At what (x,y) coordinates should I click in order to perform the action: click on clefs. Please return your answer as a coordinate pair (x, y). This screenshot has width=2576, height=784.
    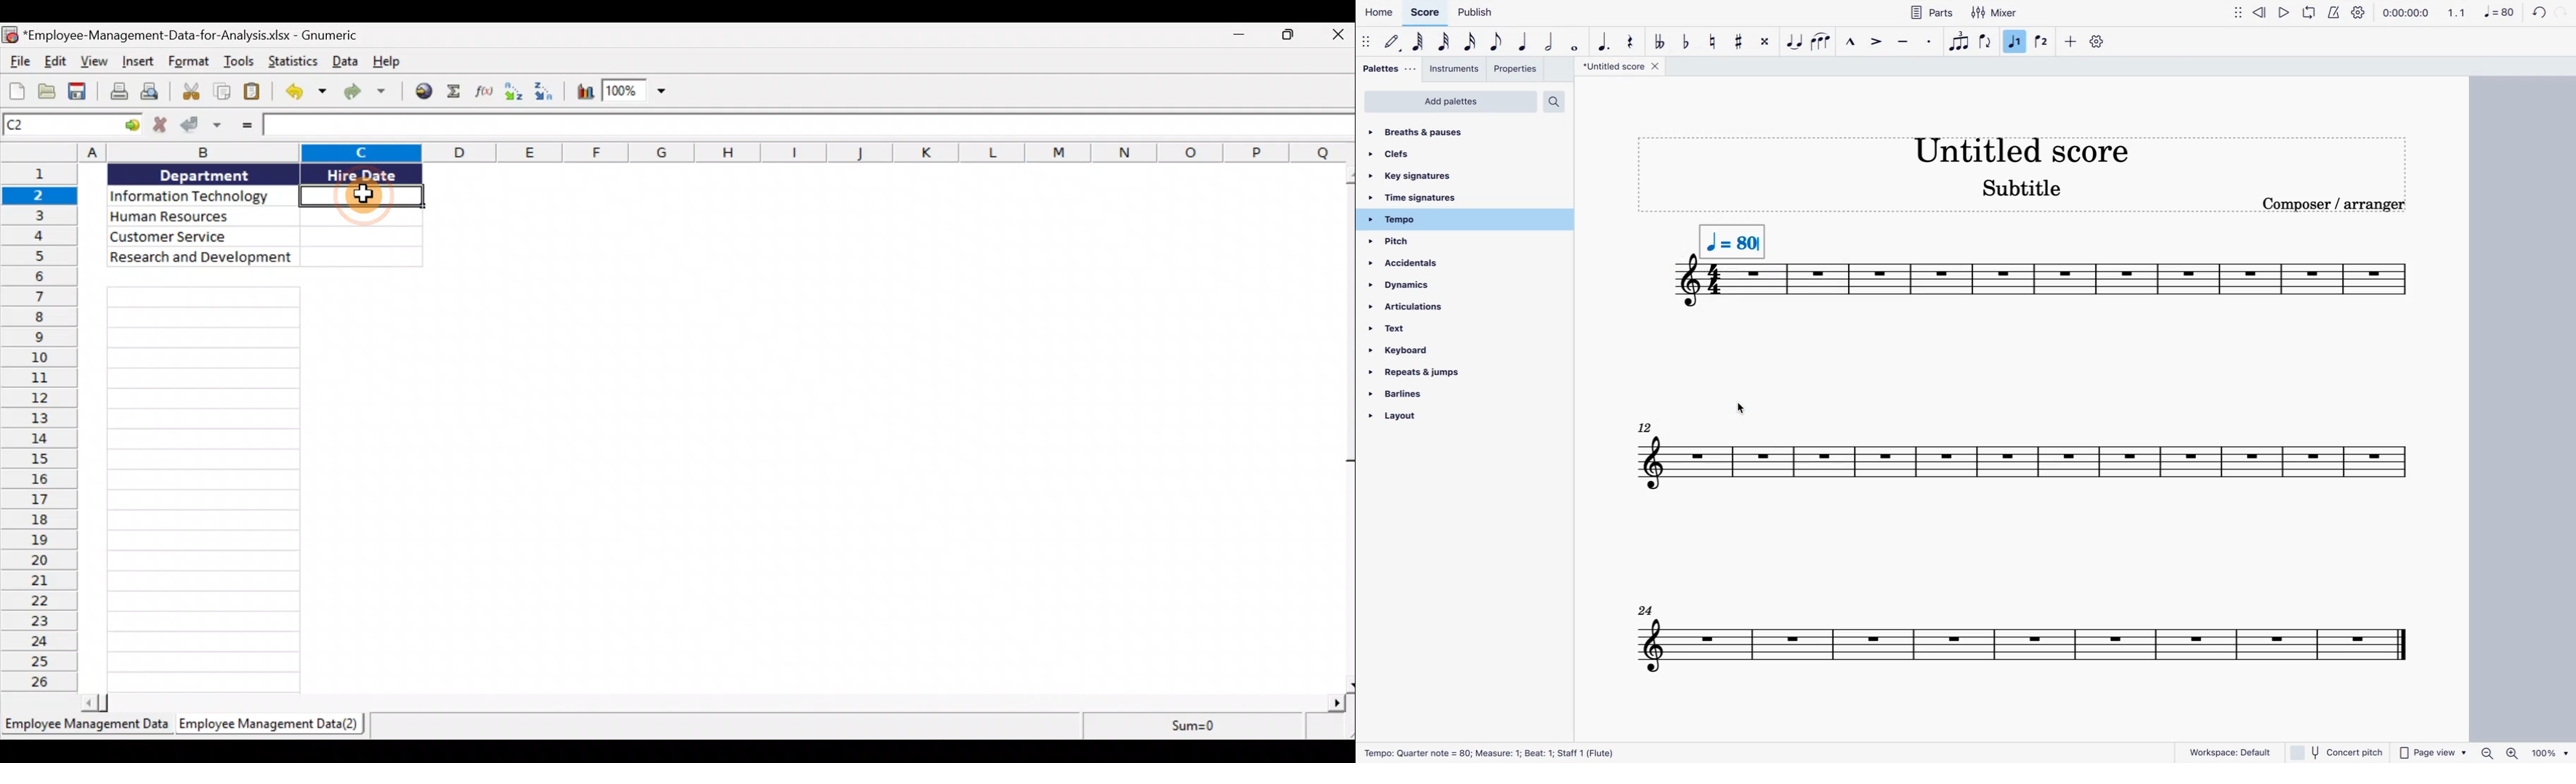
    Looking at the image, I should click on (1454, 157).